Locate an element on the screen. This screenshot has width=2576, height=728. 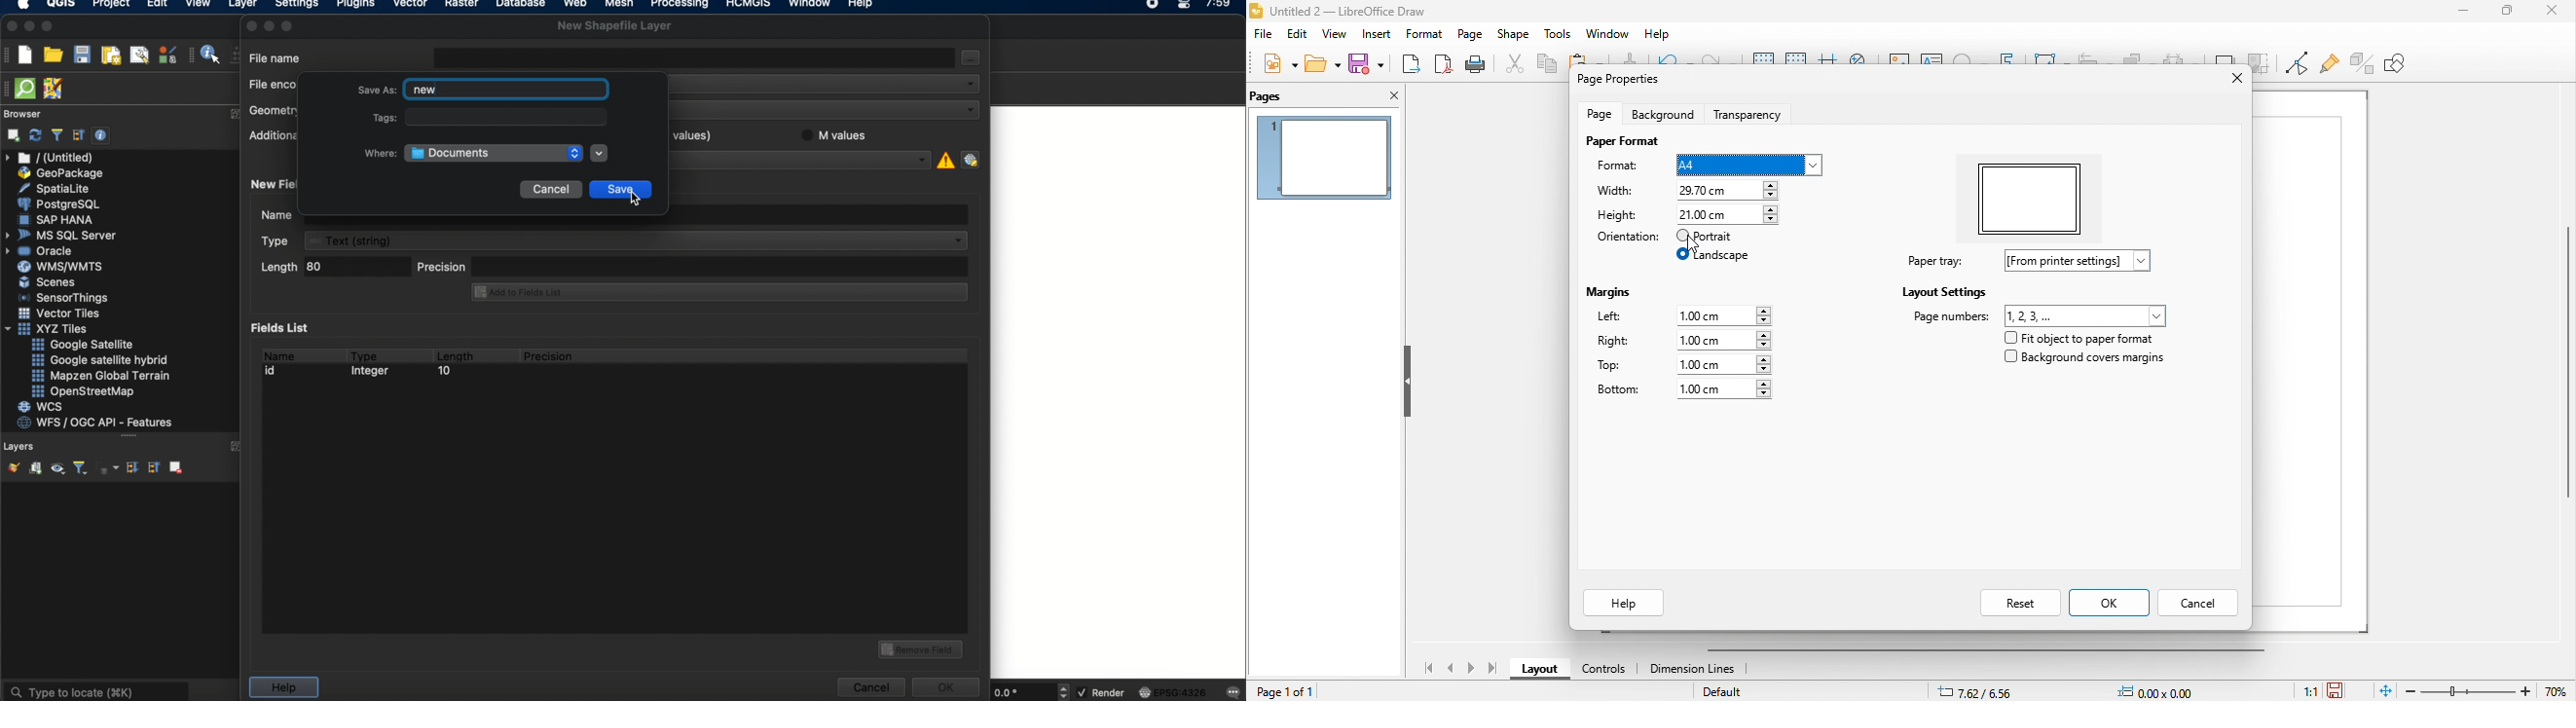
format is located at coordinates (1619, 166).